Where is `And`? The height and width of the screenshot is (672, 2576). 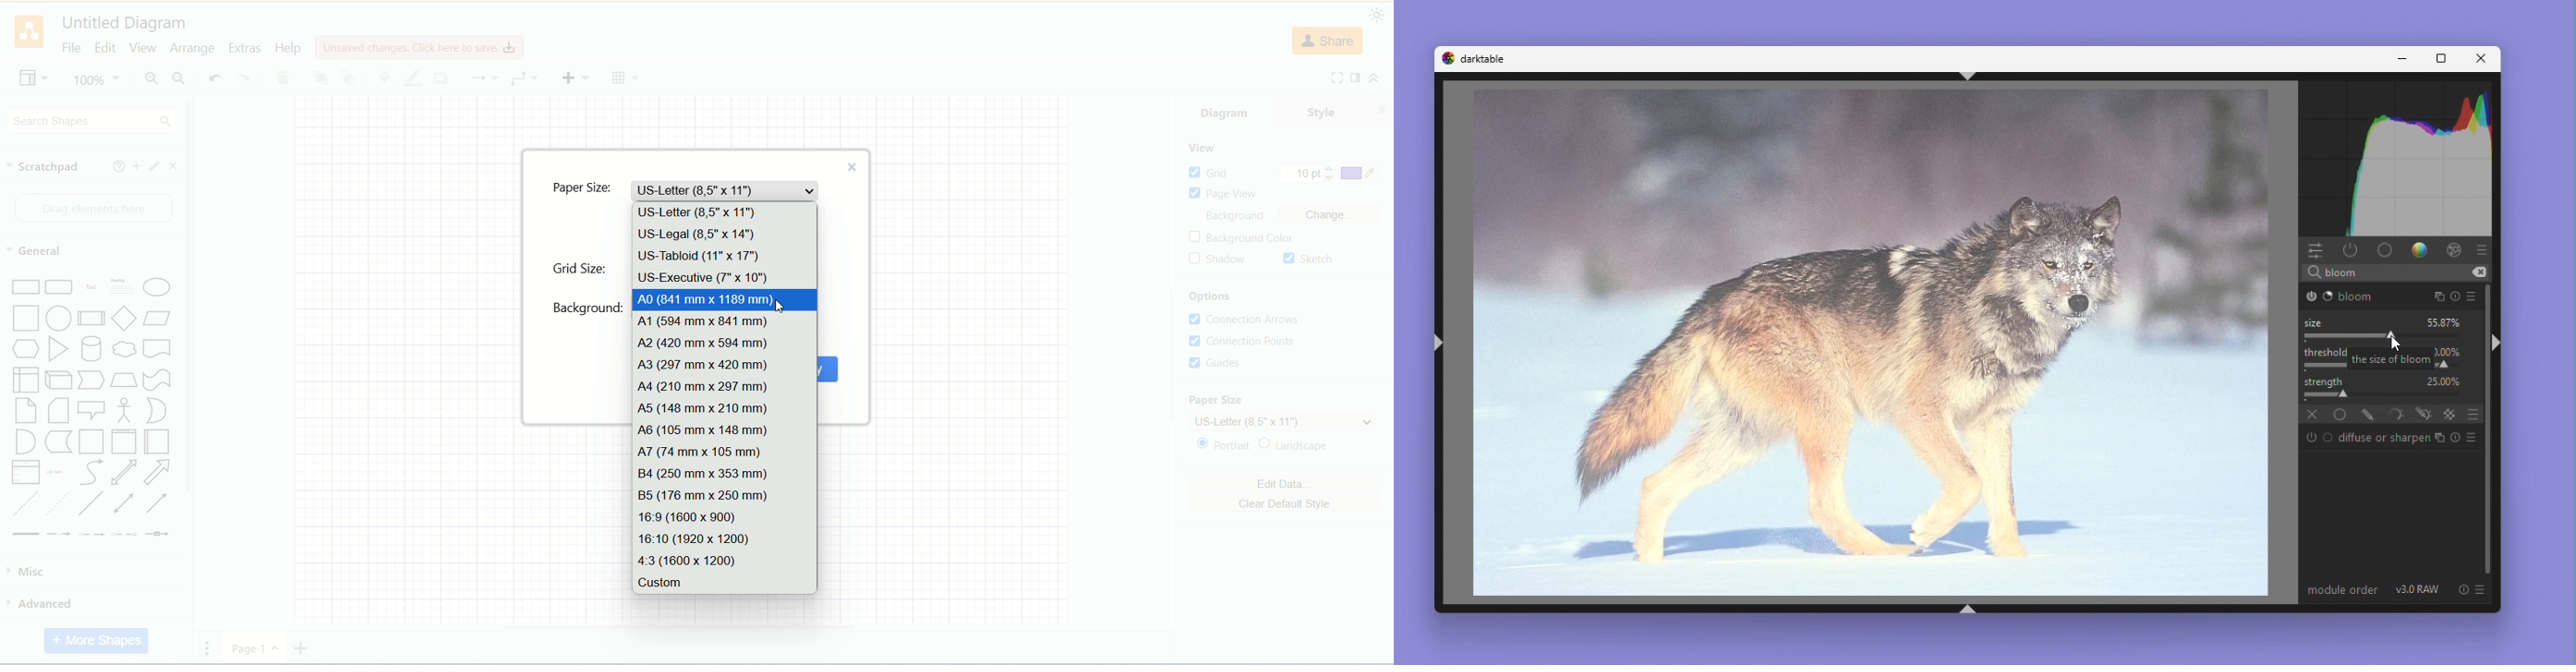 And is located at coordinates (23, 441).